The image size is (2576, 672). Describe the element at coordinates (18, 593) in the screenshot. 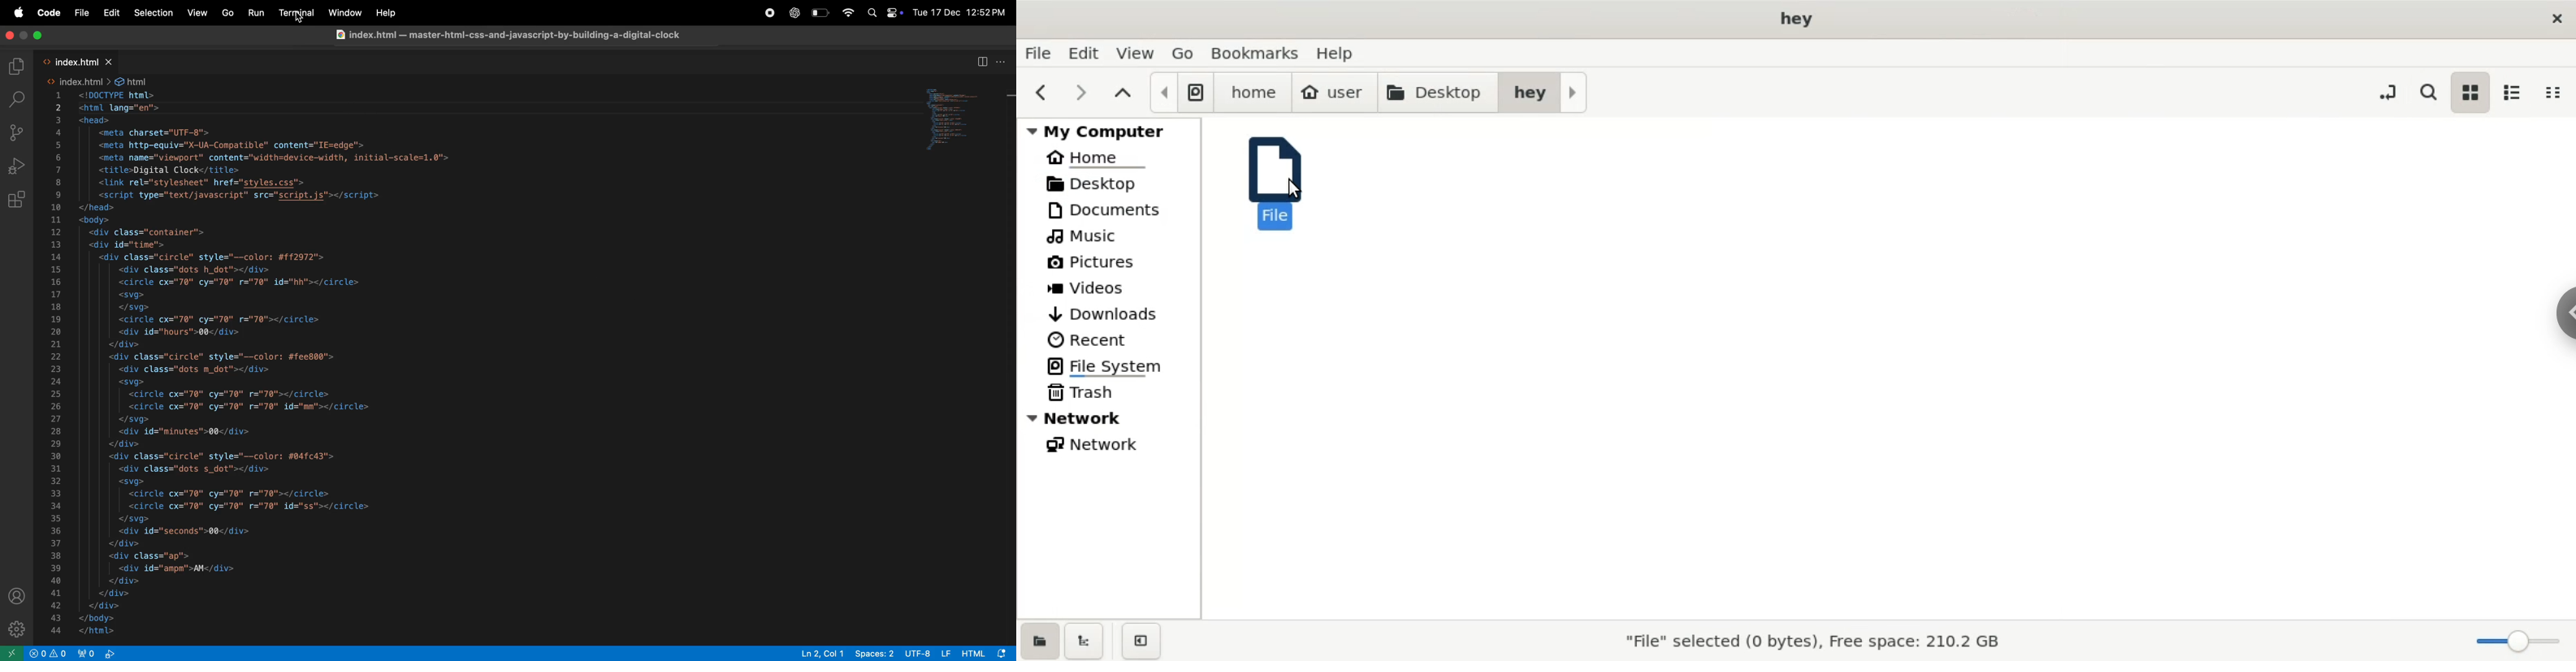

I see `profile` at that location.